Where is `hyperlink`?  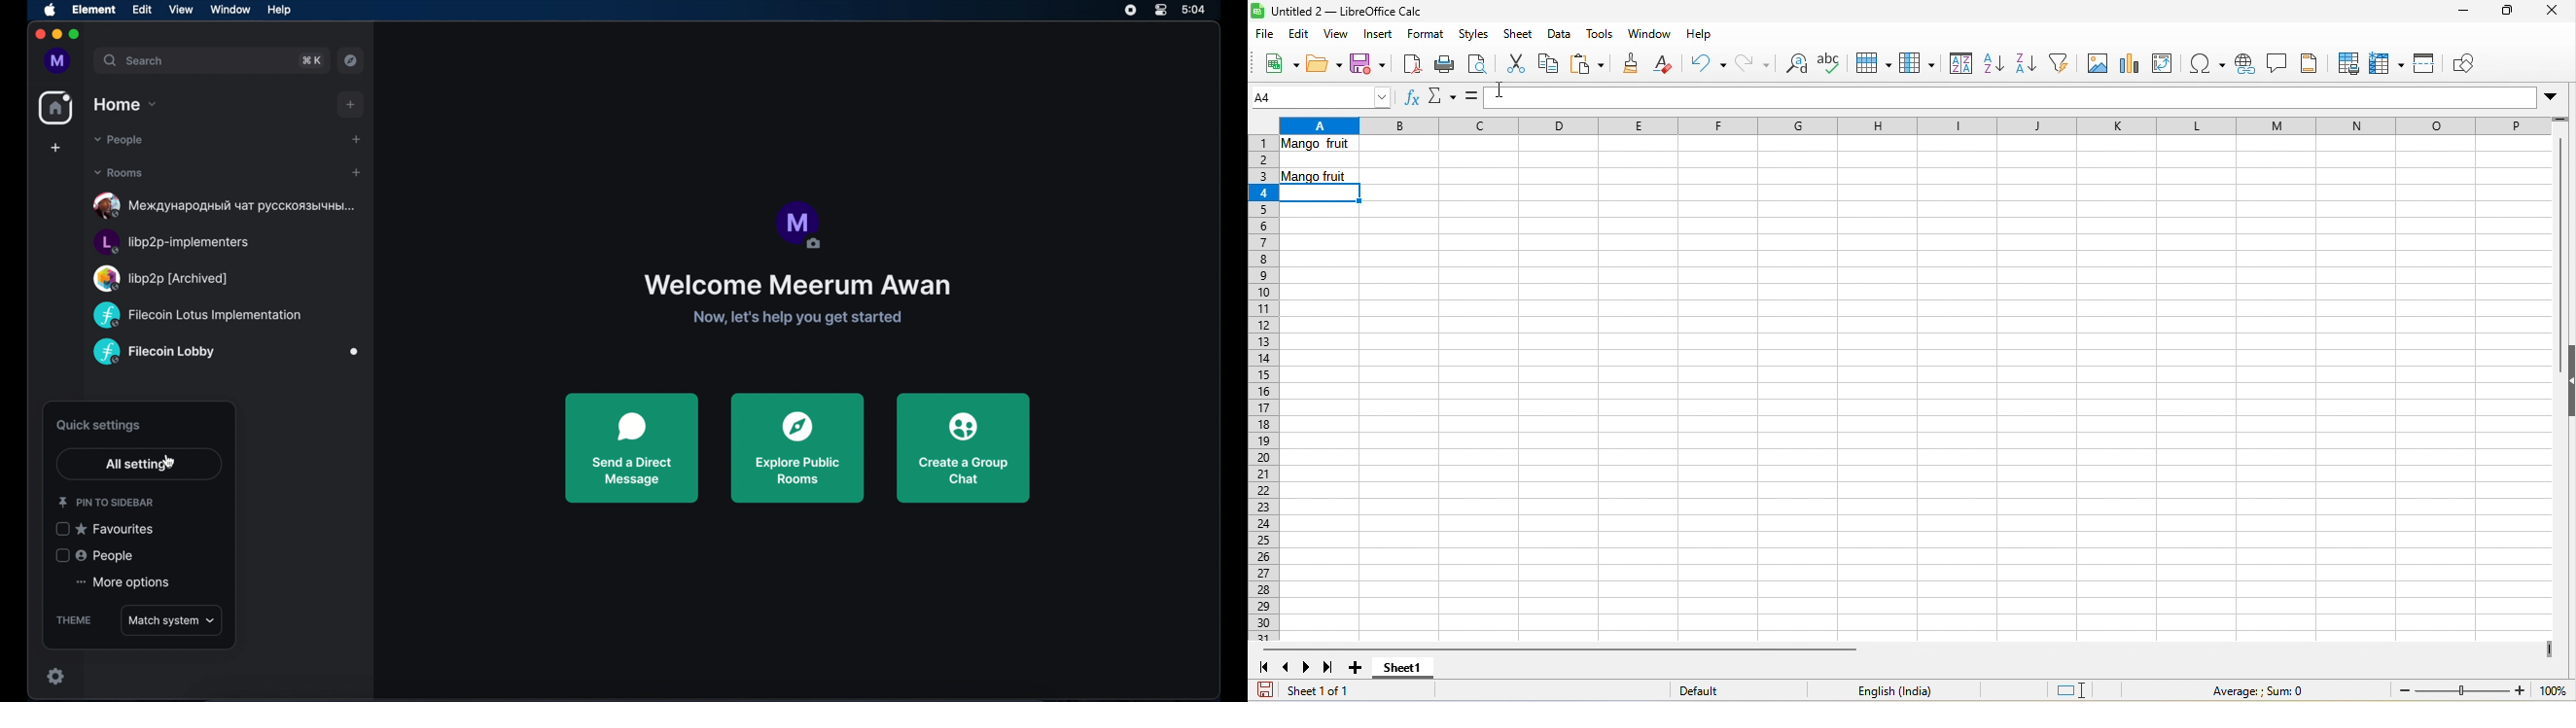
hyperlink is located at coordinates (2247, 65).